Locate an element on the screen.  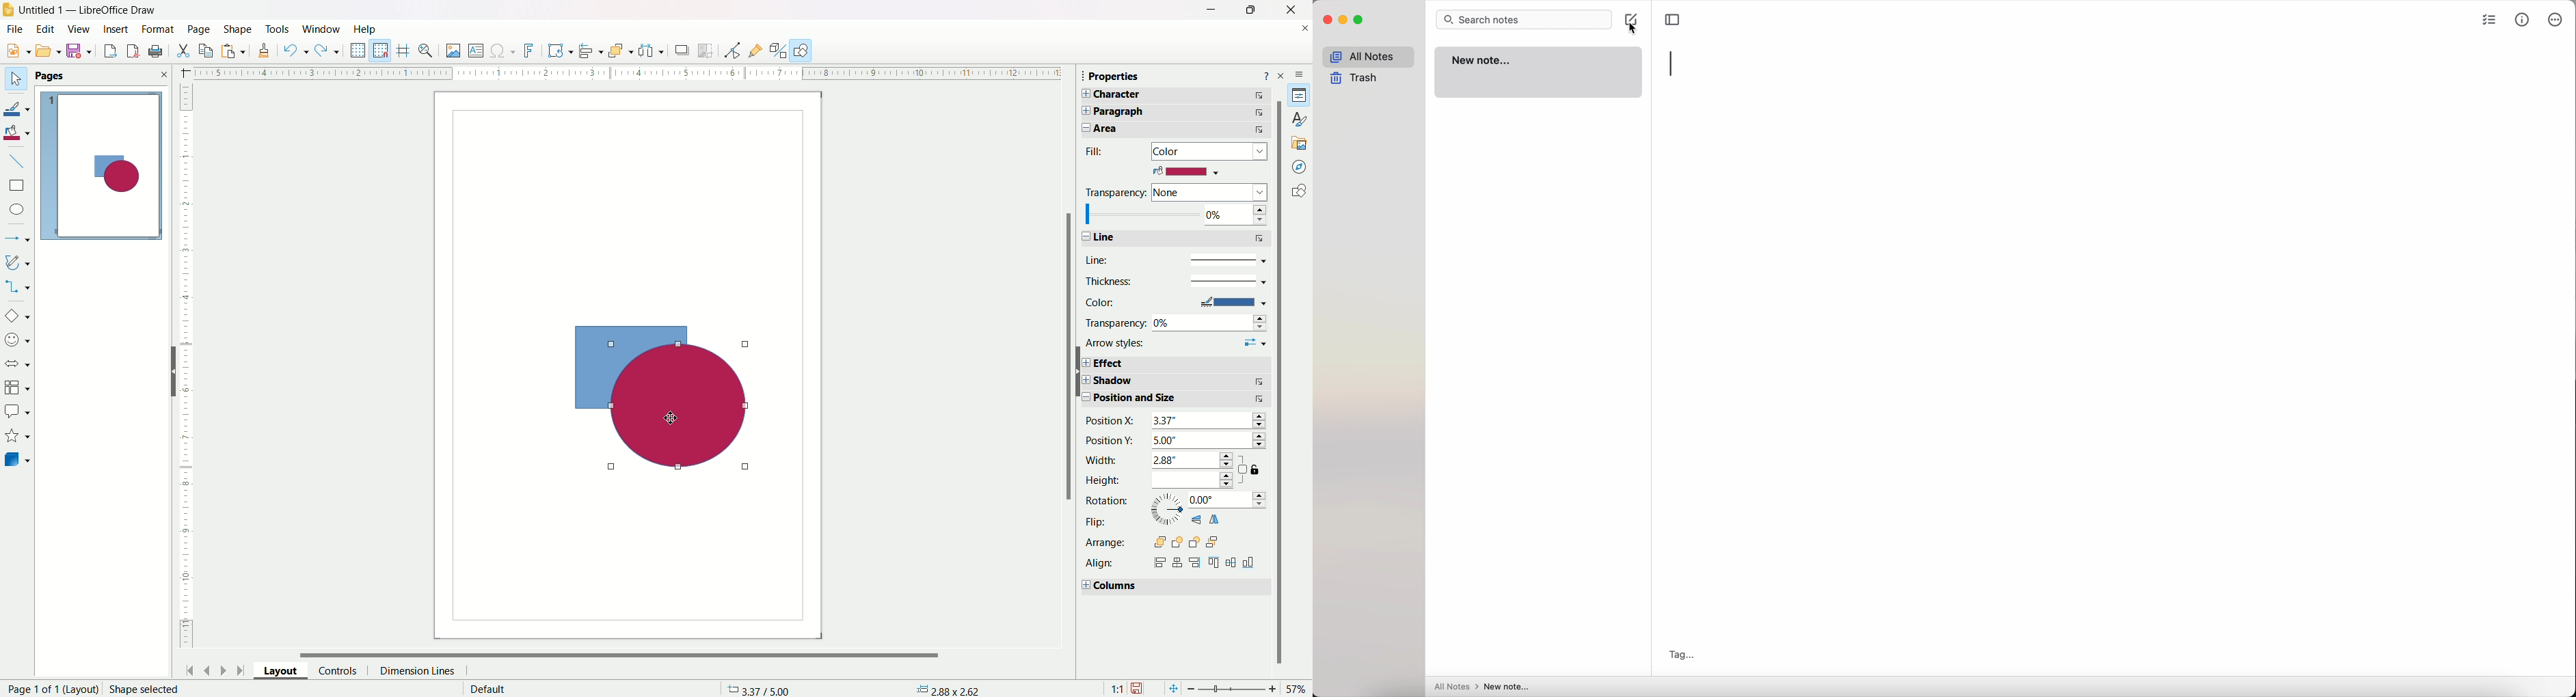
lines and arrows is located at coordinates (18, 236).